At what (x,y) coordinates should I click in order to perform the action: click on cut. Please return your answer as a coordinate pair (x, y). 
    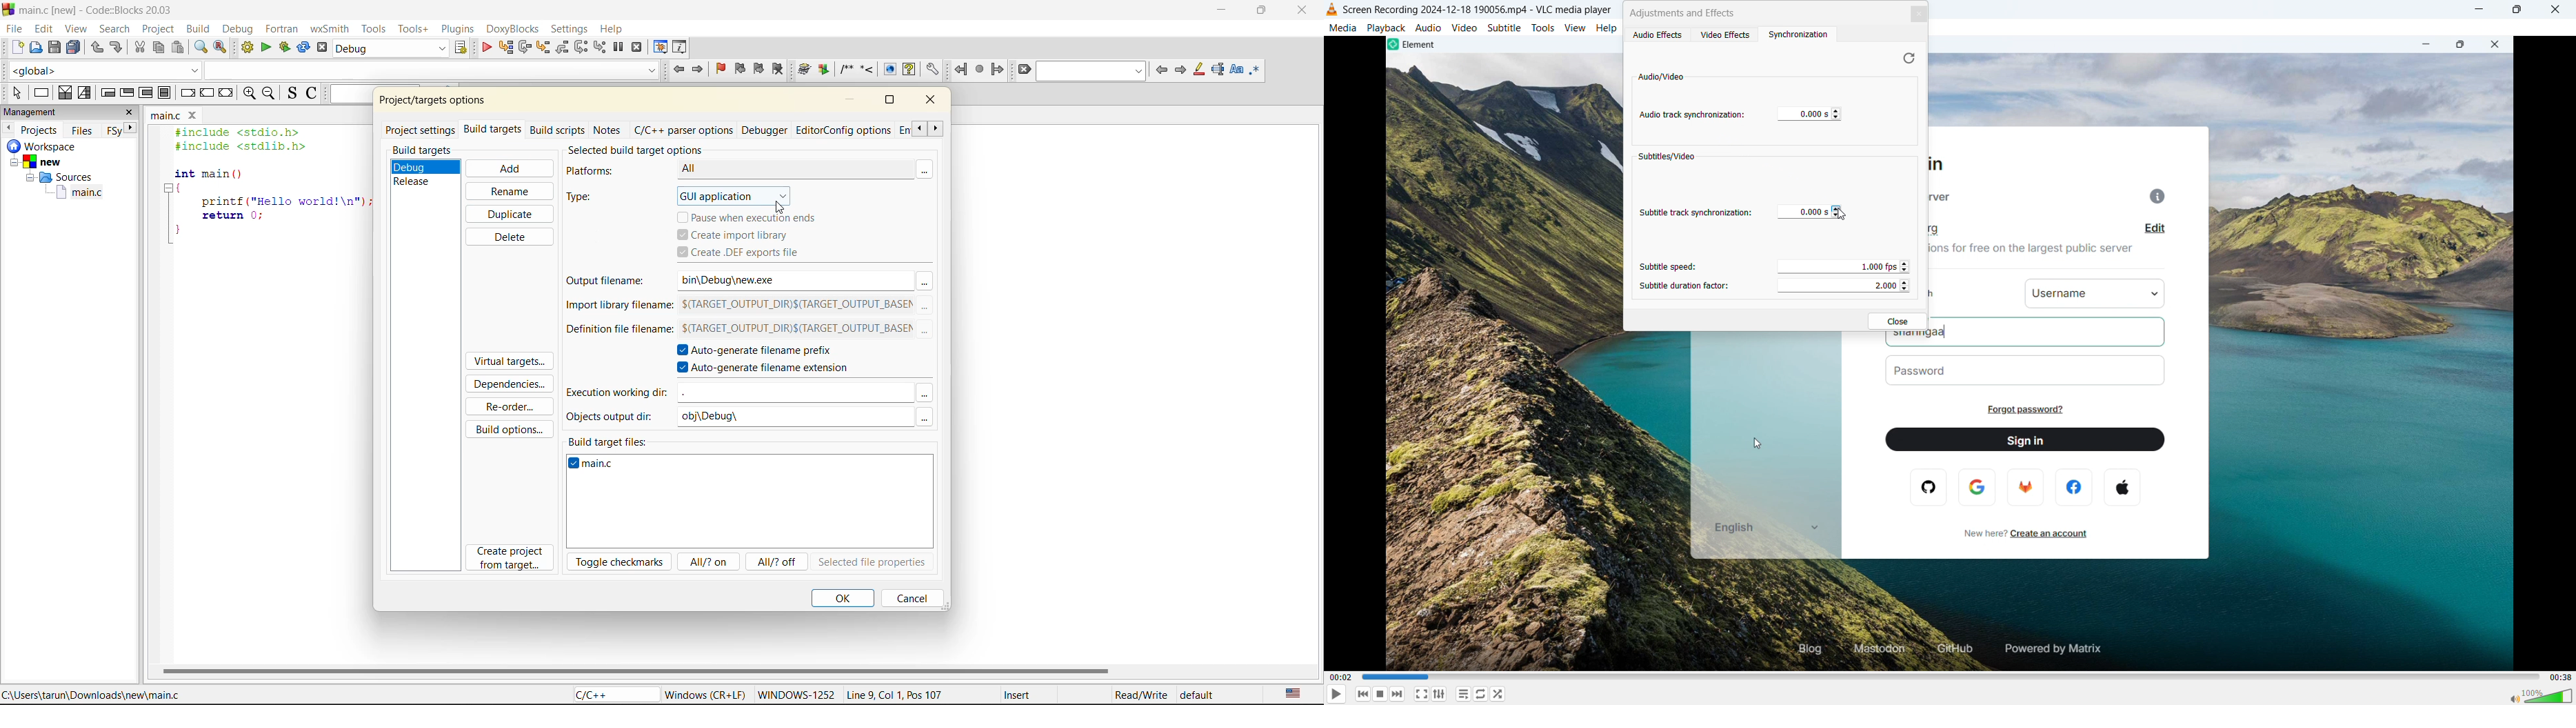
    Looking at the image, I should click on (140, 47).